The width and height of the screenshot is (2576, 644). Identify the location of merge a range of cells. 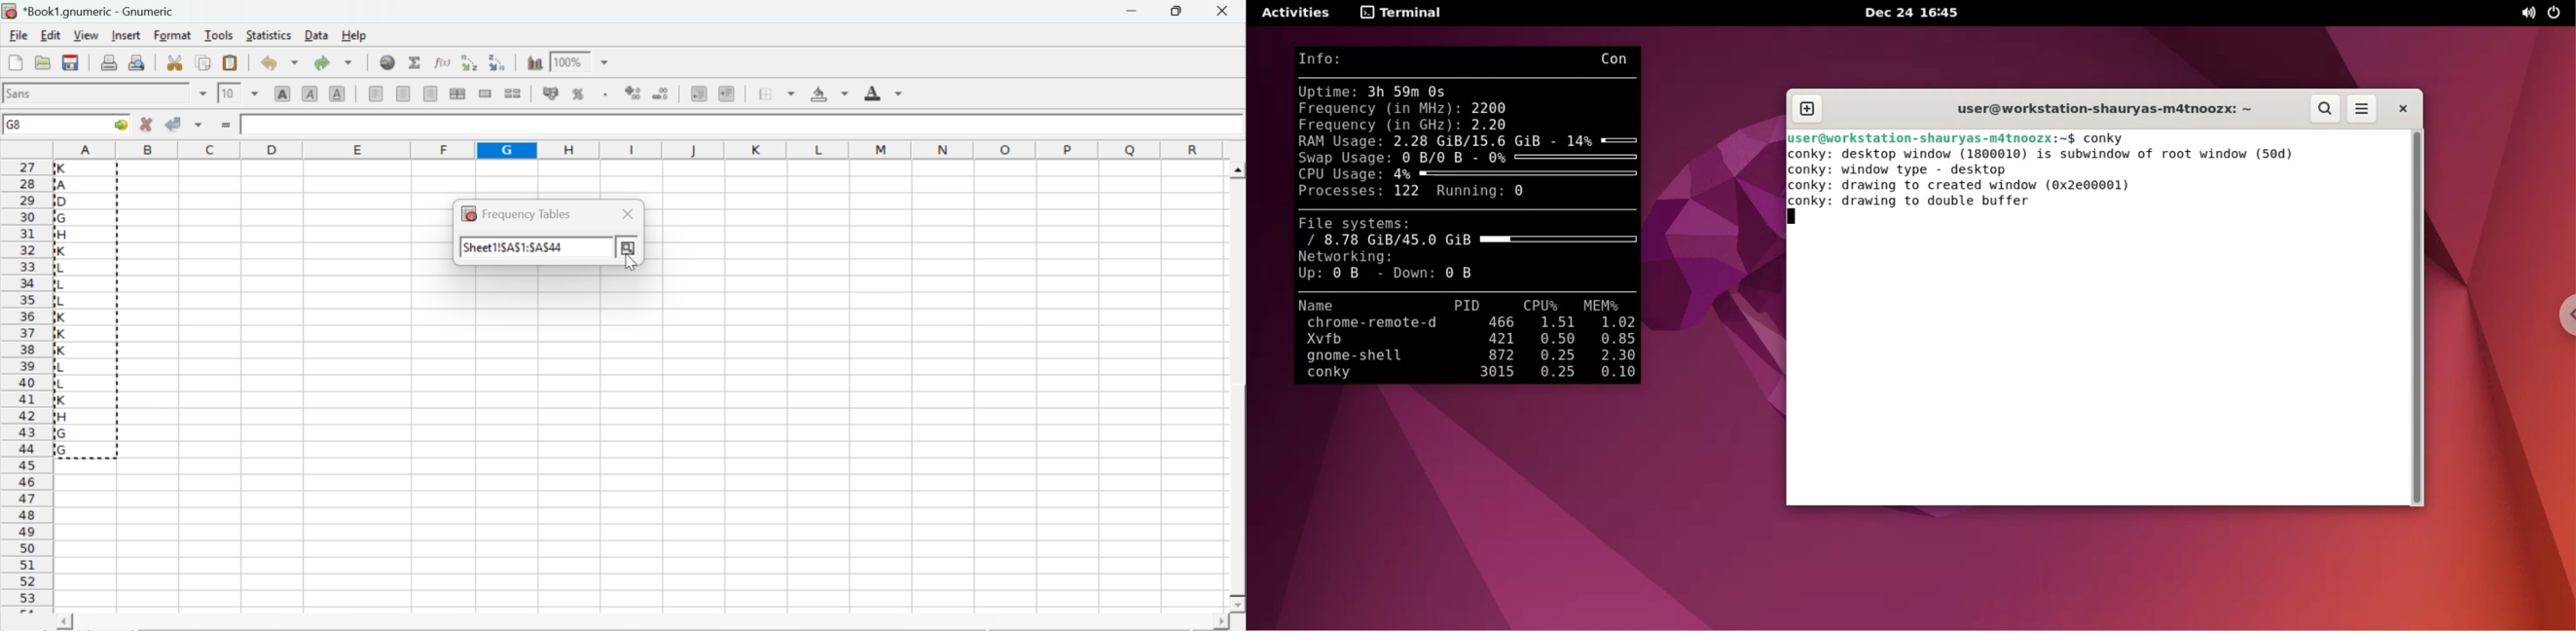
(486, 93).